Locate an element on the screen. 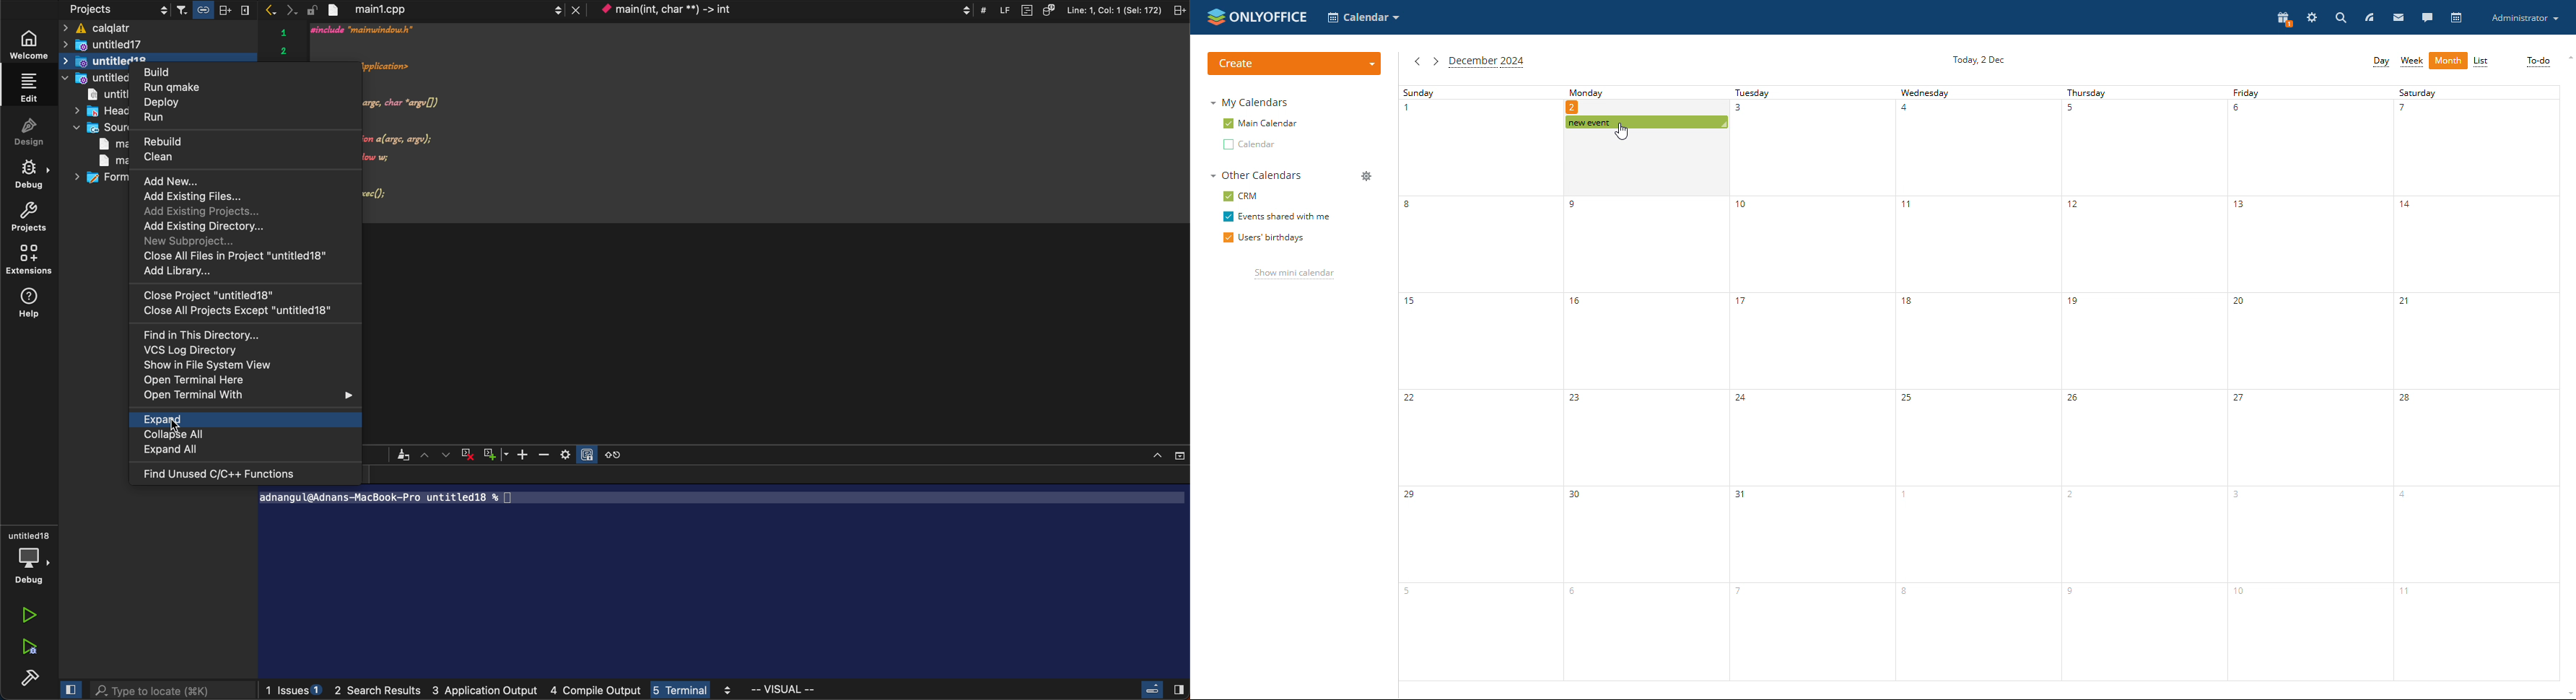  design is located at coordinates (29, 132).